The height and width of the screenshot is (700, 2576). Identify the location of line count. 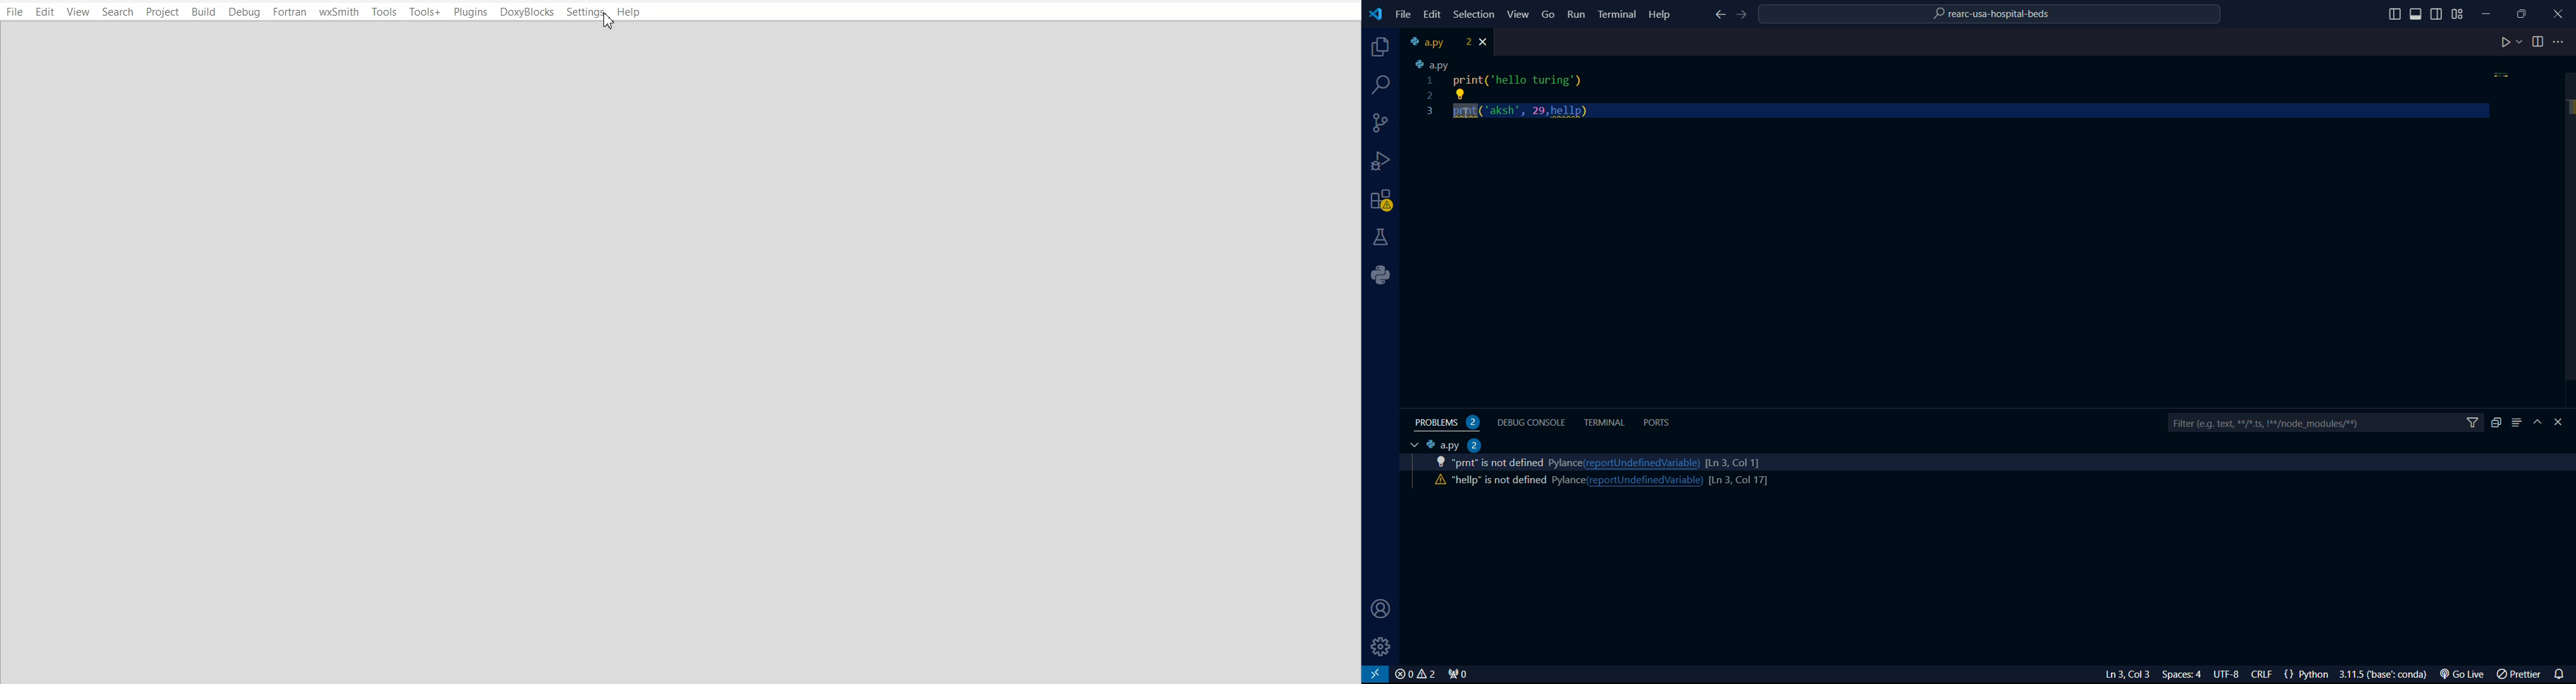
(1732, 461).